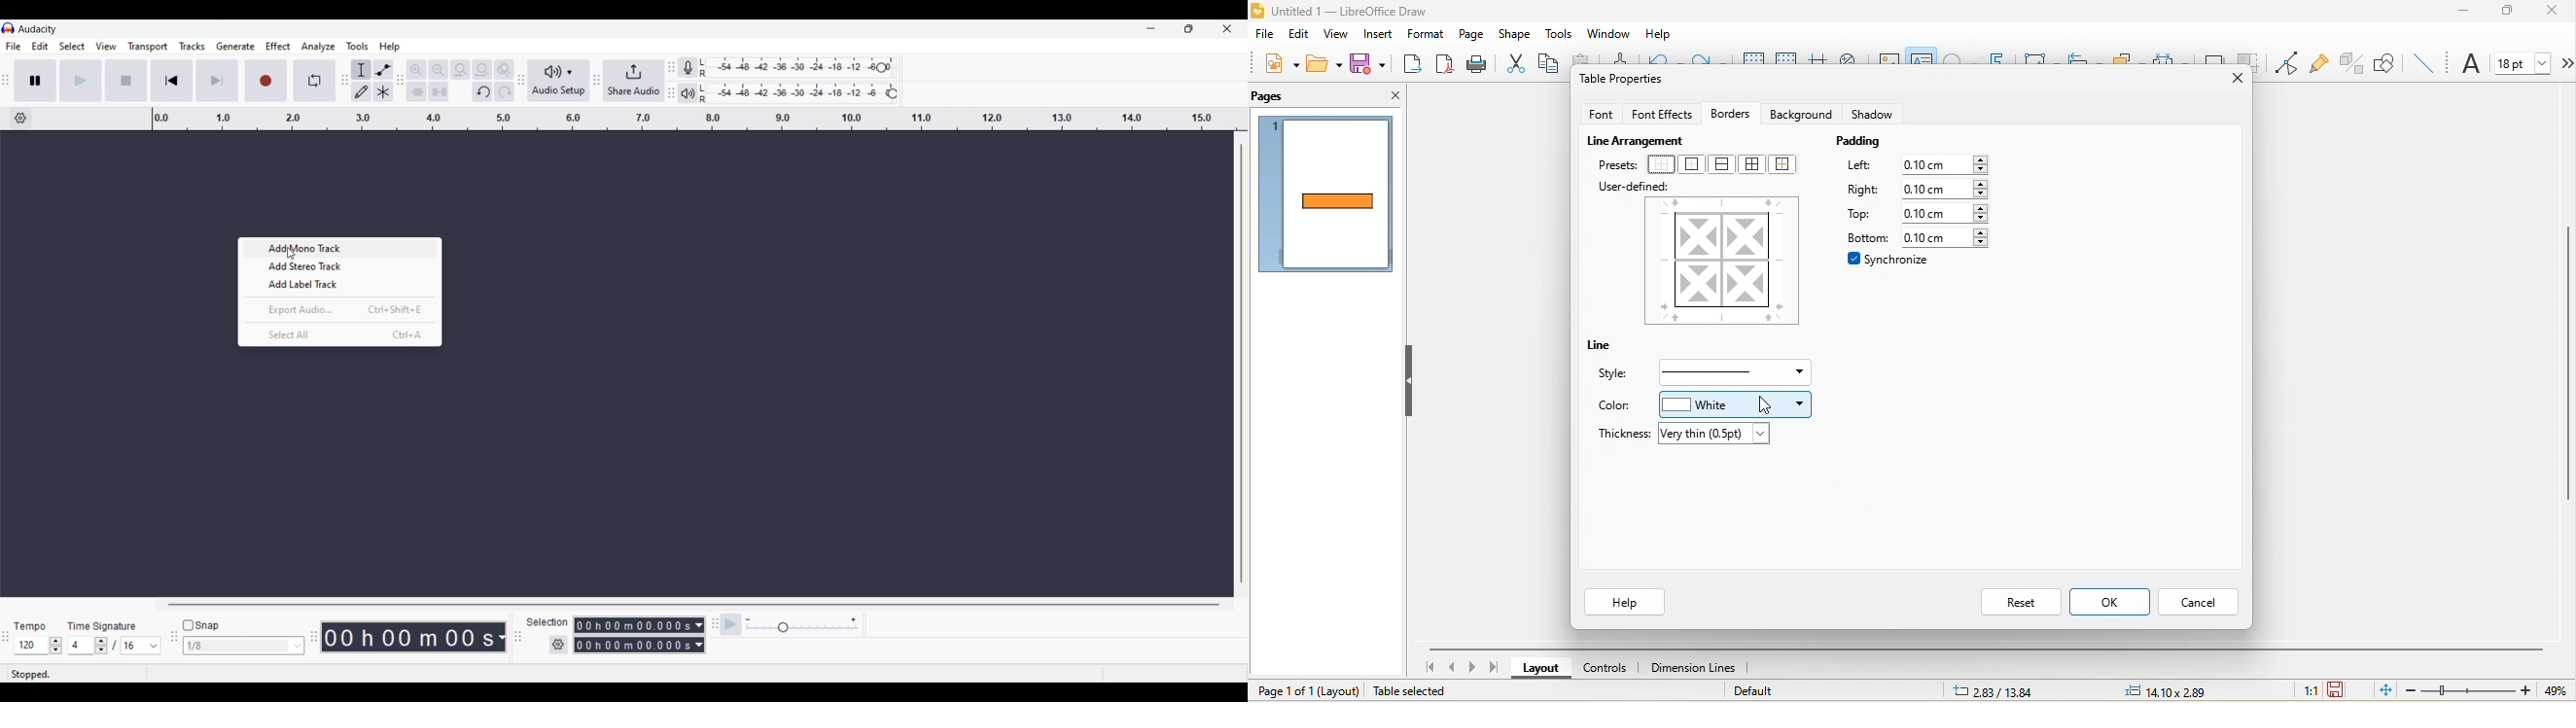 This screenshot has height=728, width=2576. I want to click on more options, so click(2567, 64).